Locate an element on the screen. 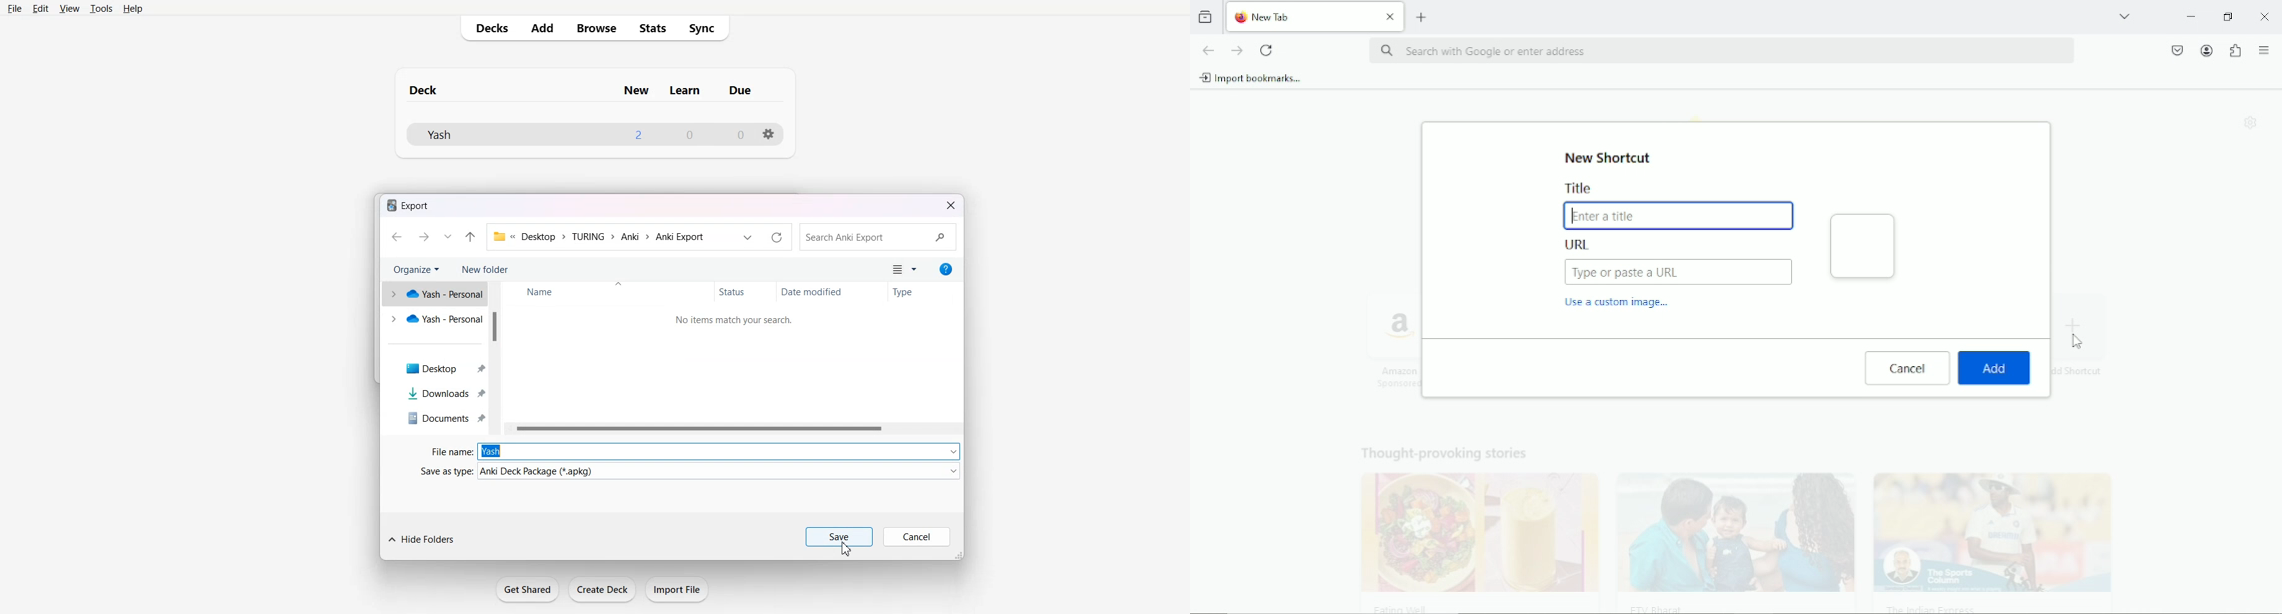 This screenshot has height=616, width=2296. Save is located at coordinates (841, 537).